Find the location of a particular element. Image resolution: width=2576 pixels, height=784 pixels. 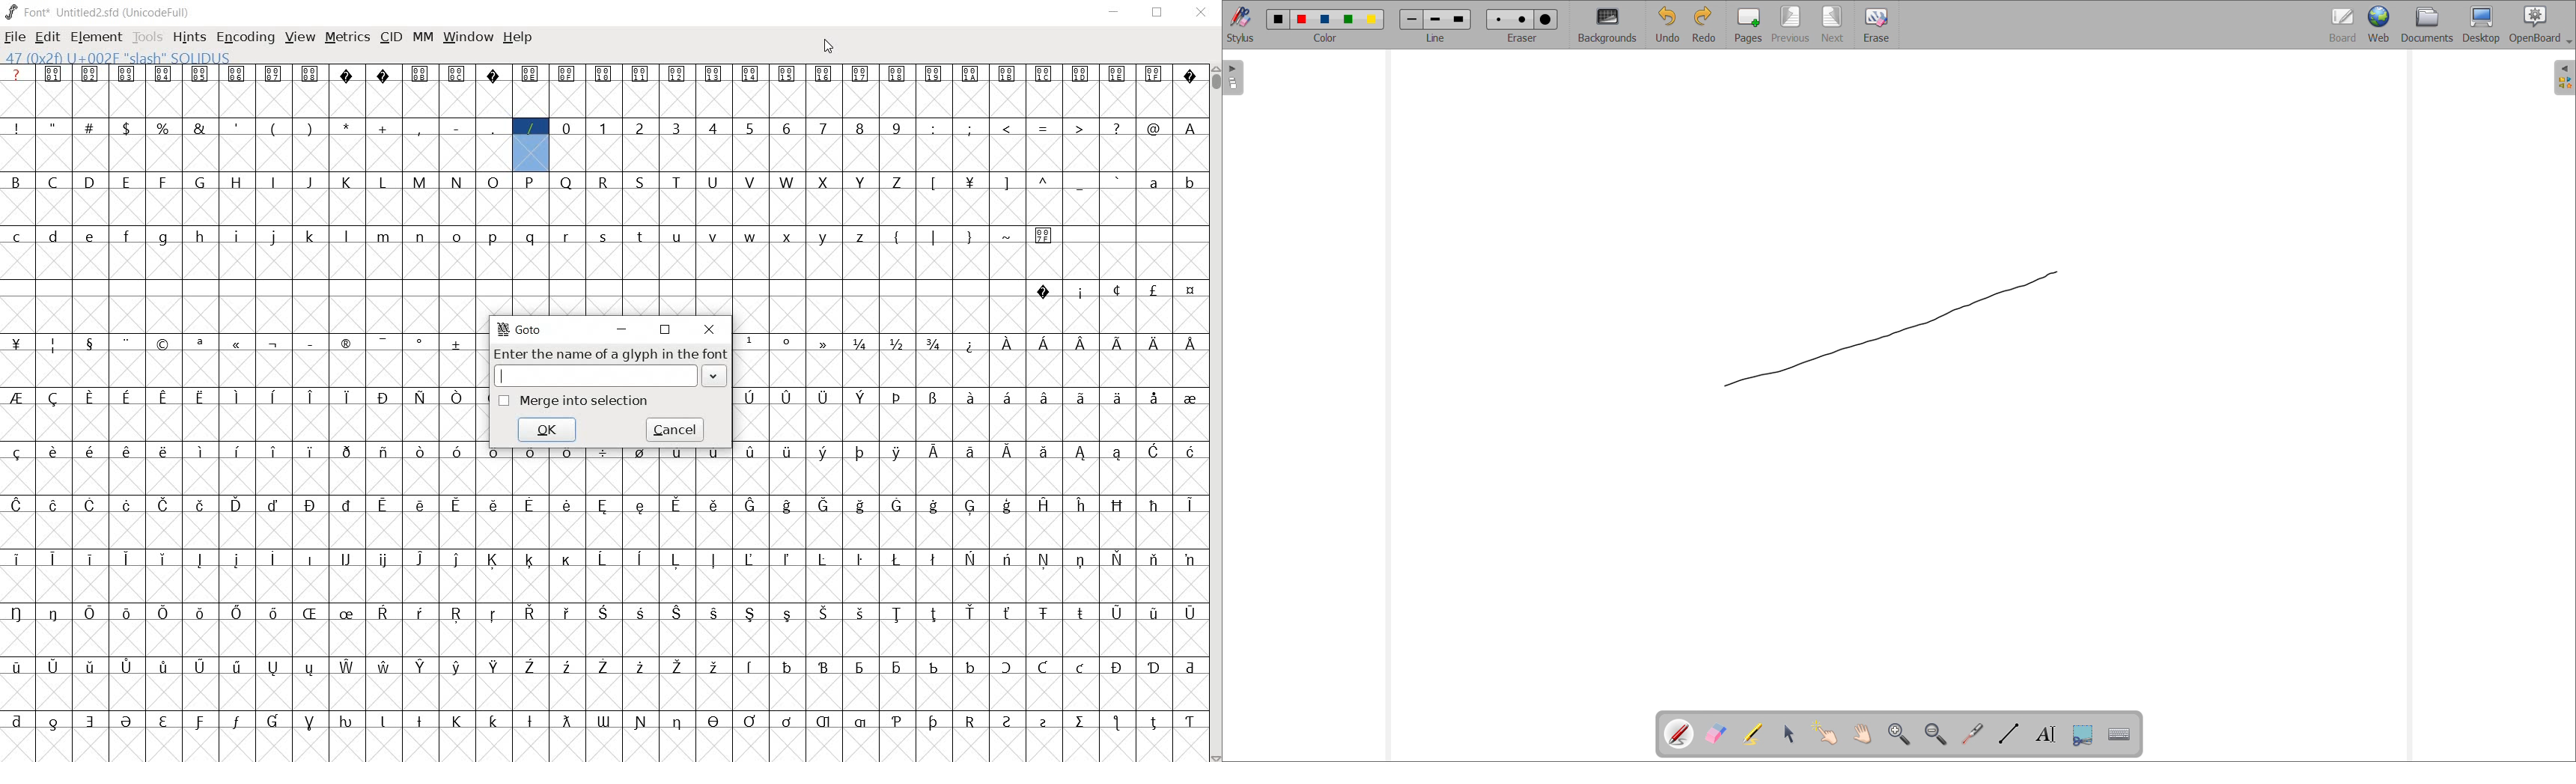

glyph is located at coordinates (238, 397).